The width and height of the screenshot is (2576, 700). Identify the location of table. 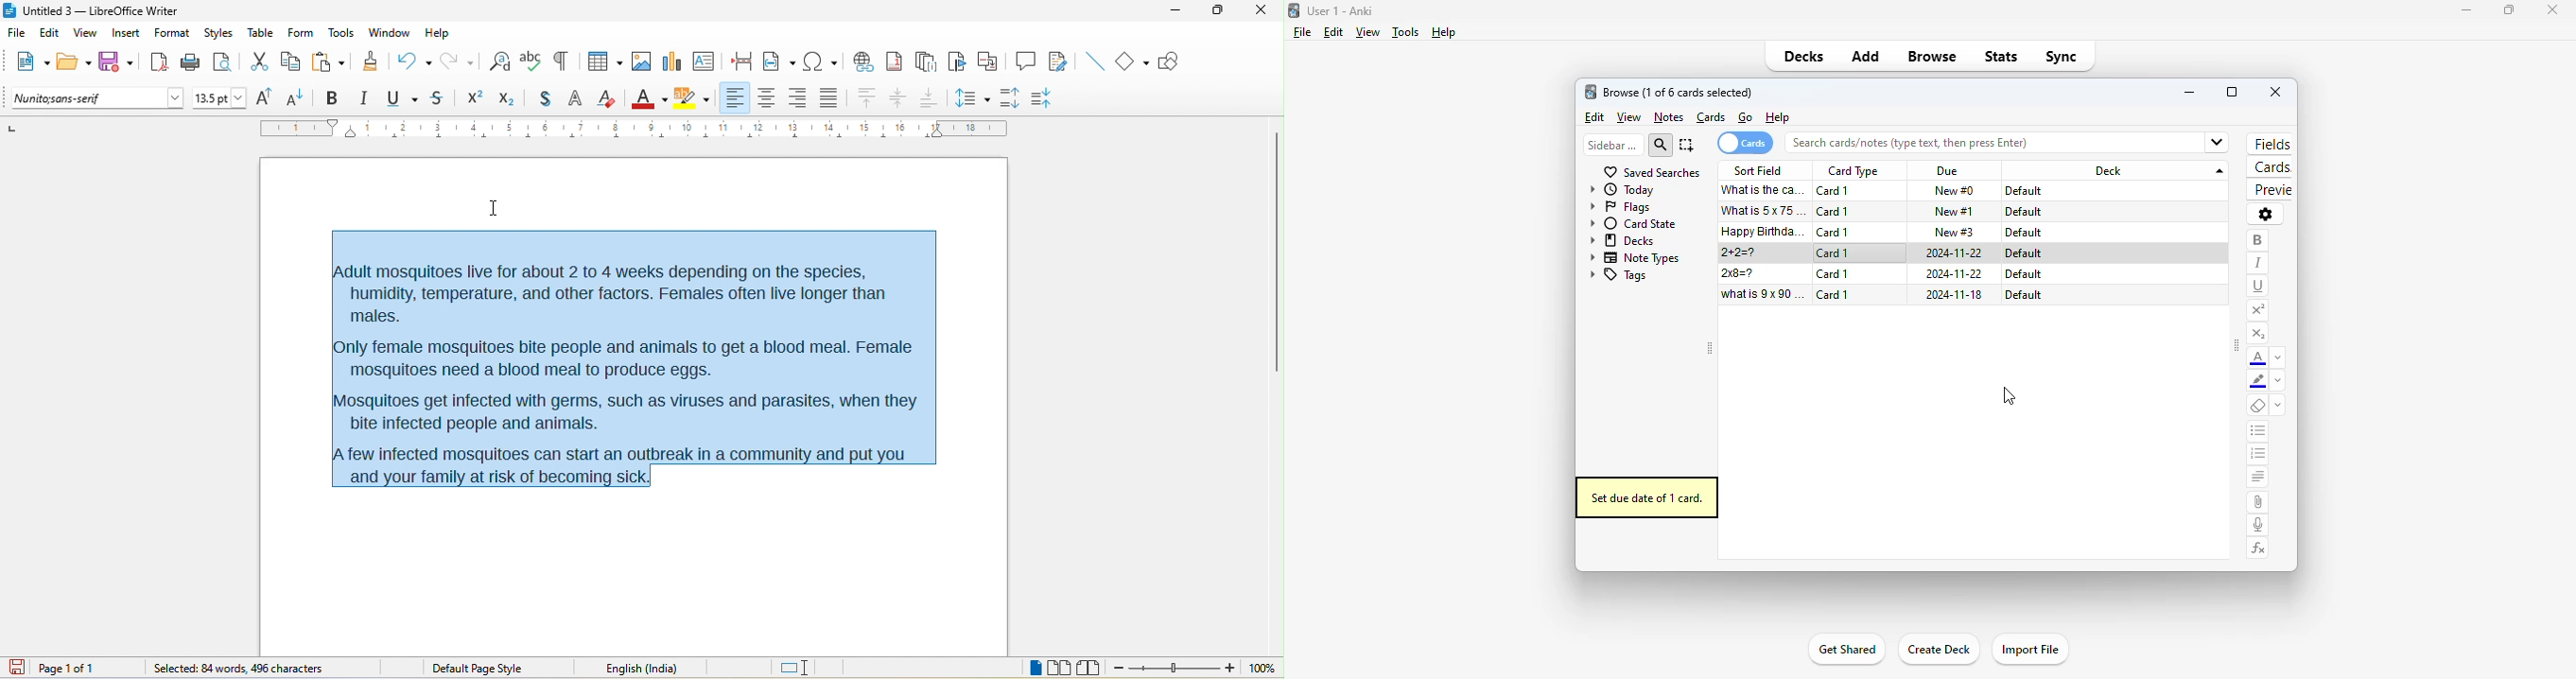
(602, 63).